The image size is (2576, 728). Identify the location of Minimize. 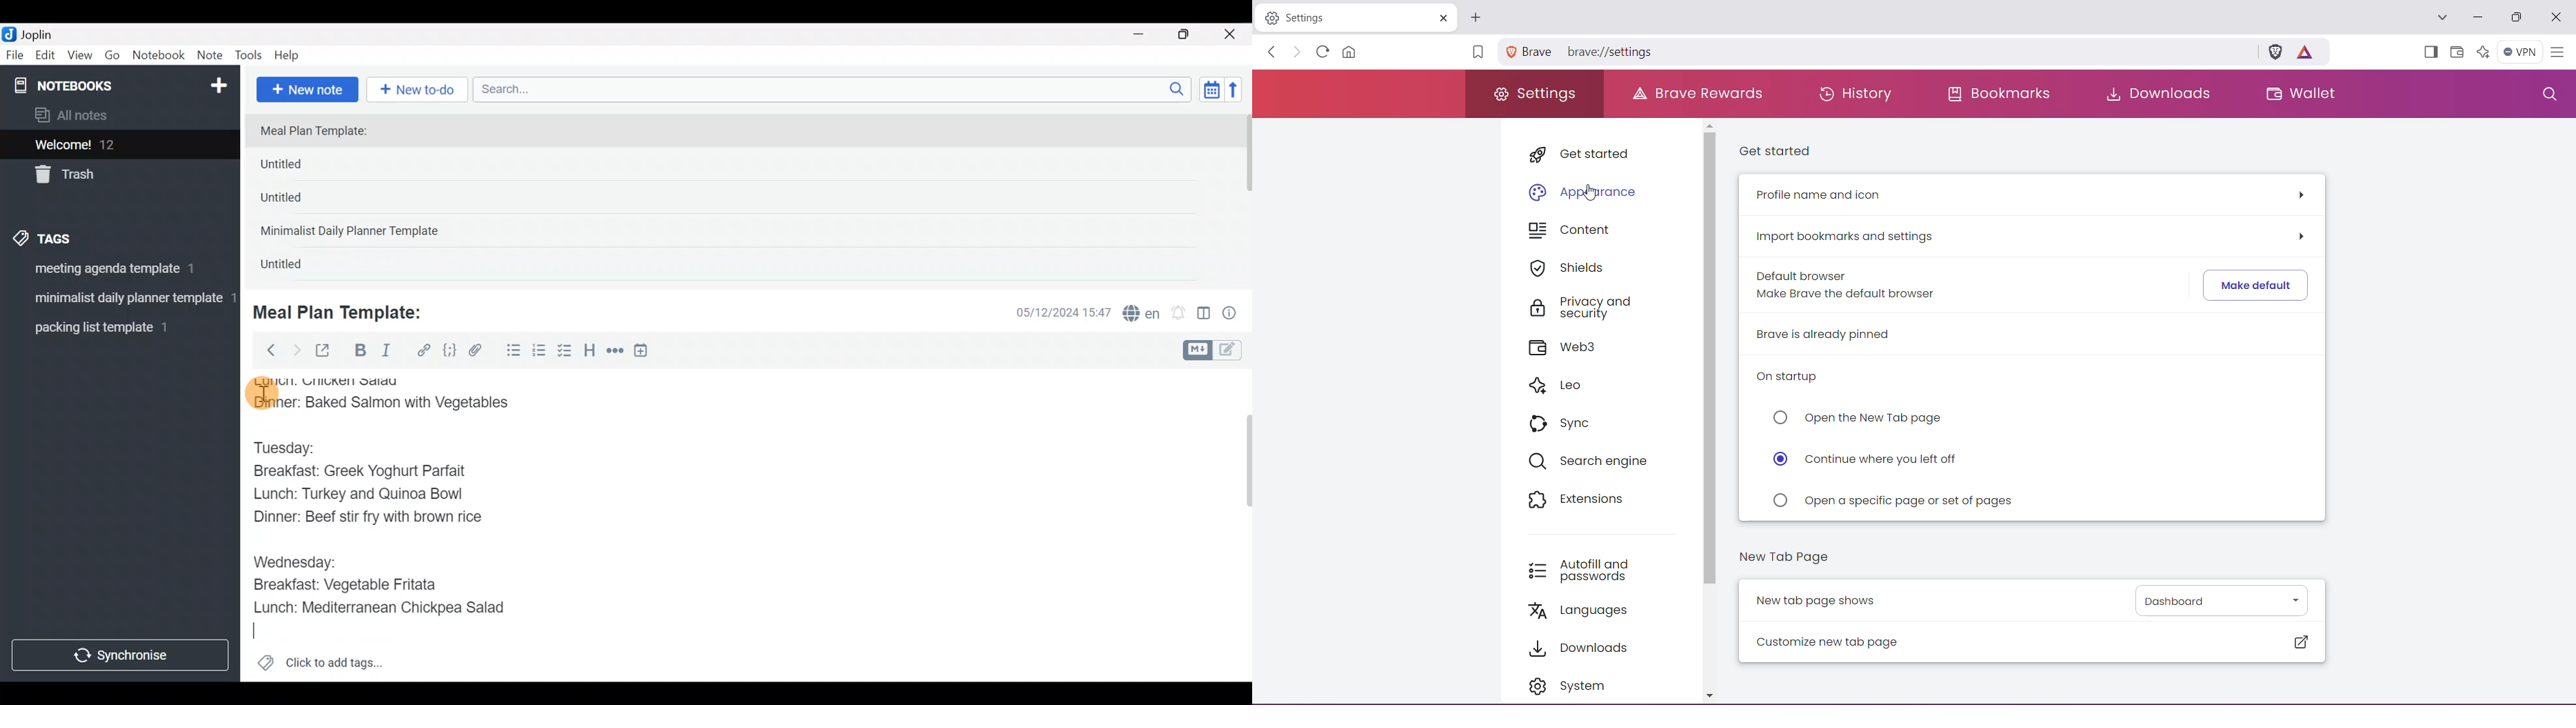
(1146, 33).